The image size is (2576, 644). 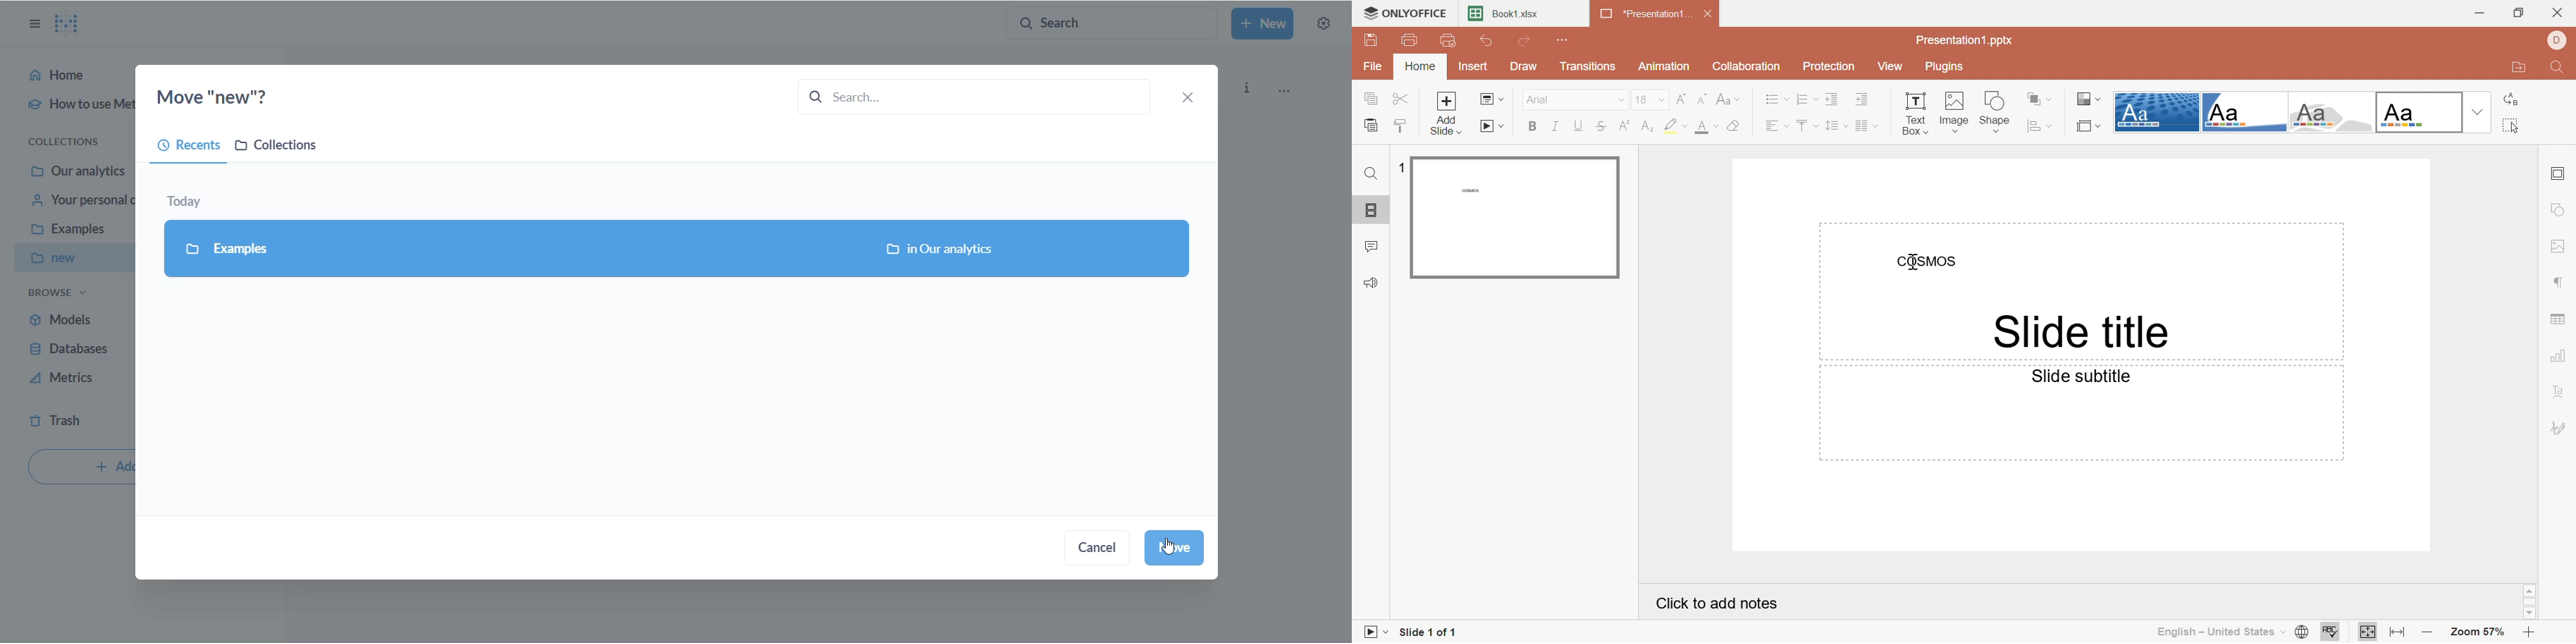 What do you see at coordinates (2561, 284) in the screenshot?
I see `Paragraph settings` at bounding box center [2561, 284].